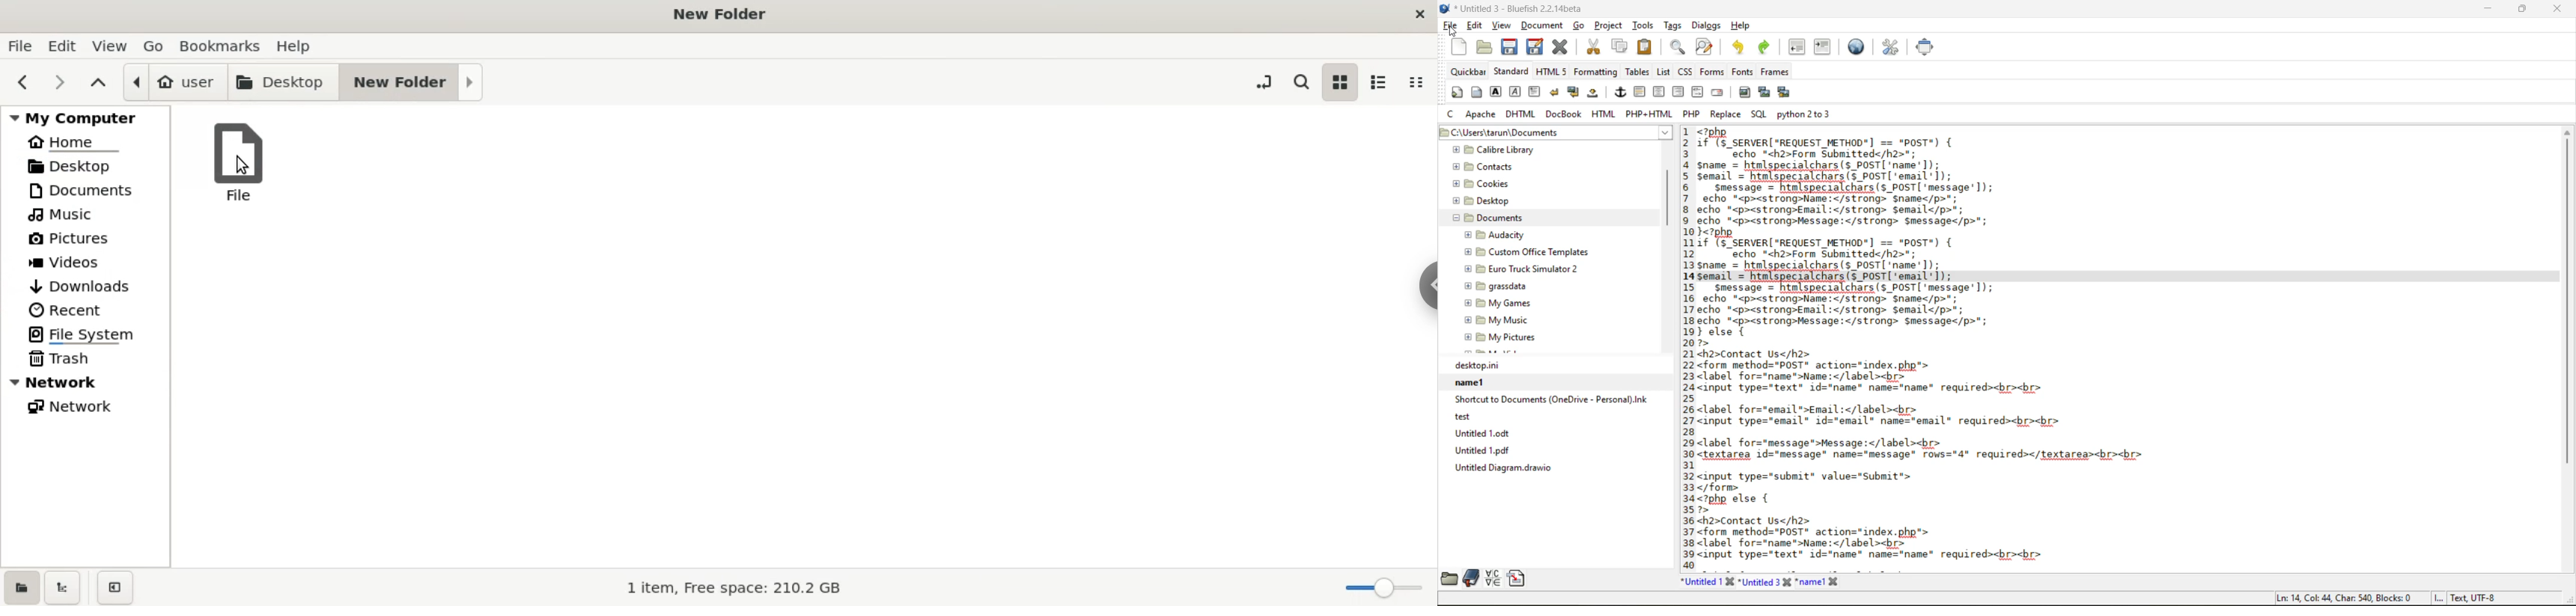  I want to click on close sidebar, so click(114, 584).